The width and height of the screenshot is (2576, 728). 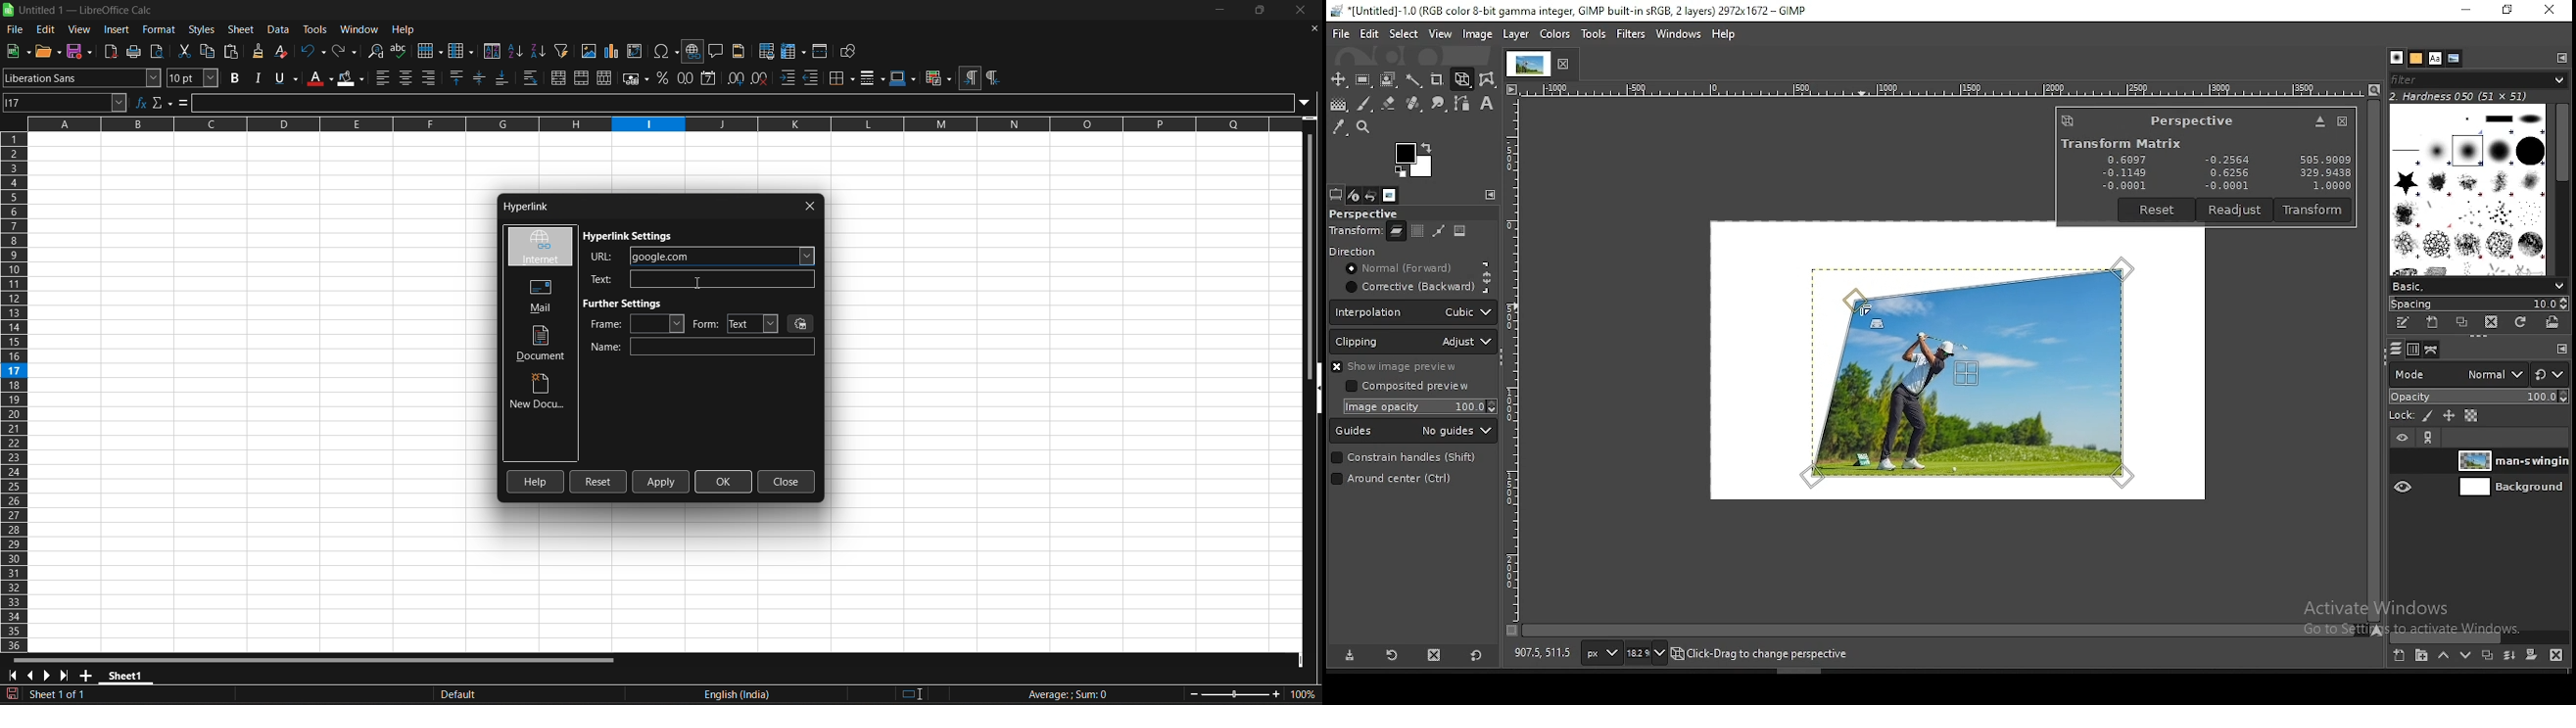 What do you see at coordinates (523, 208) in the screenshot?
I see `hyperlink` at bounding box center [523, 208].